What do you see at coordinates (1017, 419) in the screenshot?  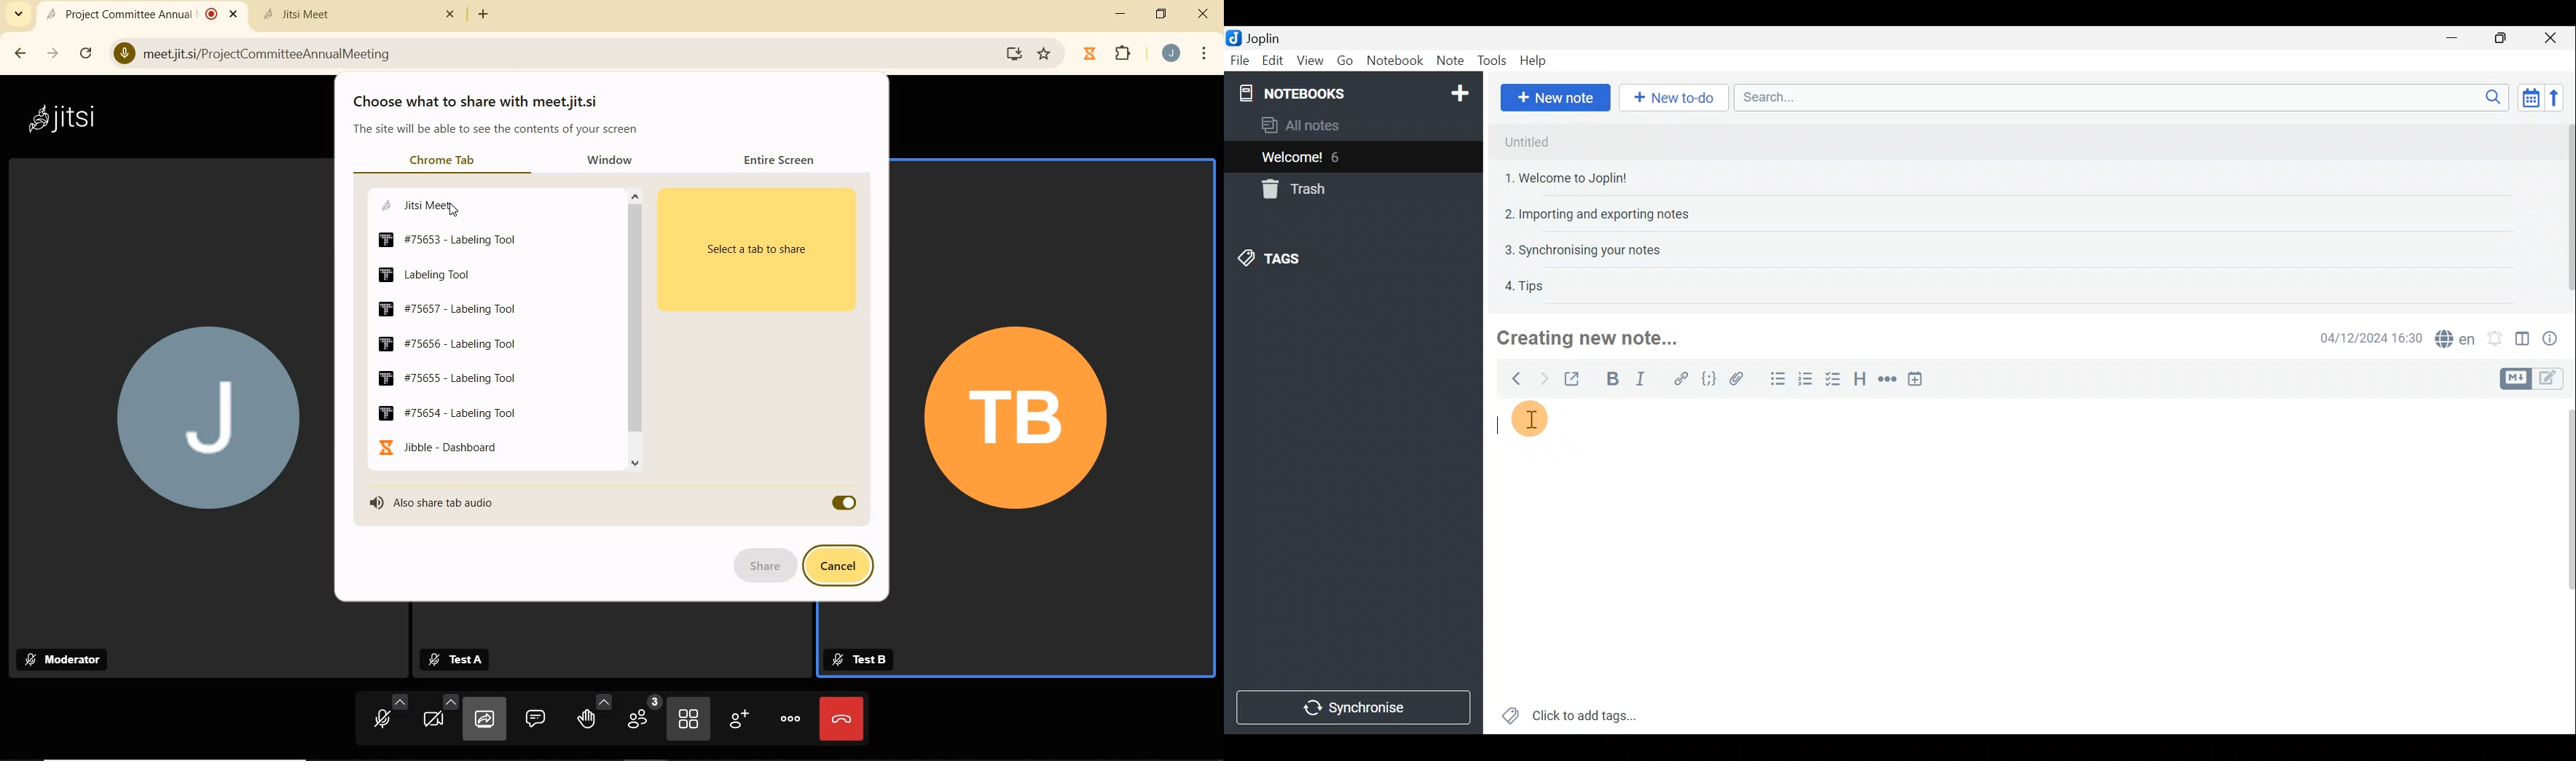 I see `TB` at bounding box center [1017, 419].